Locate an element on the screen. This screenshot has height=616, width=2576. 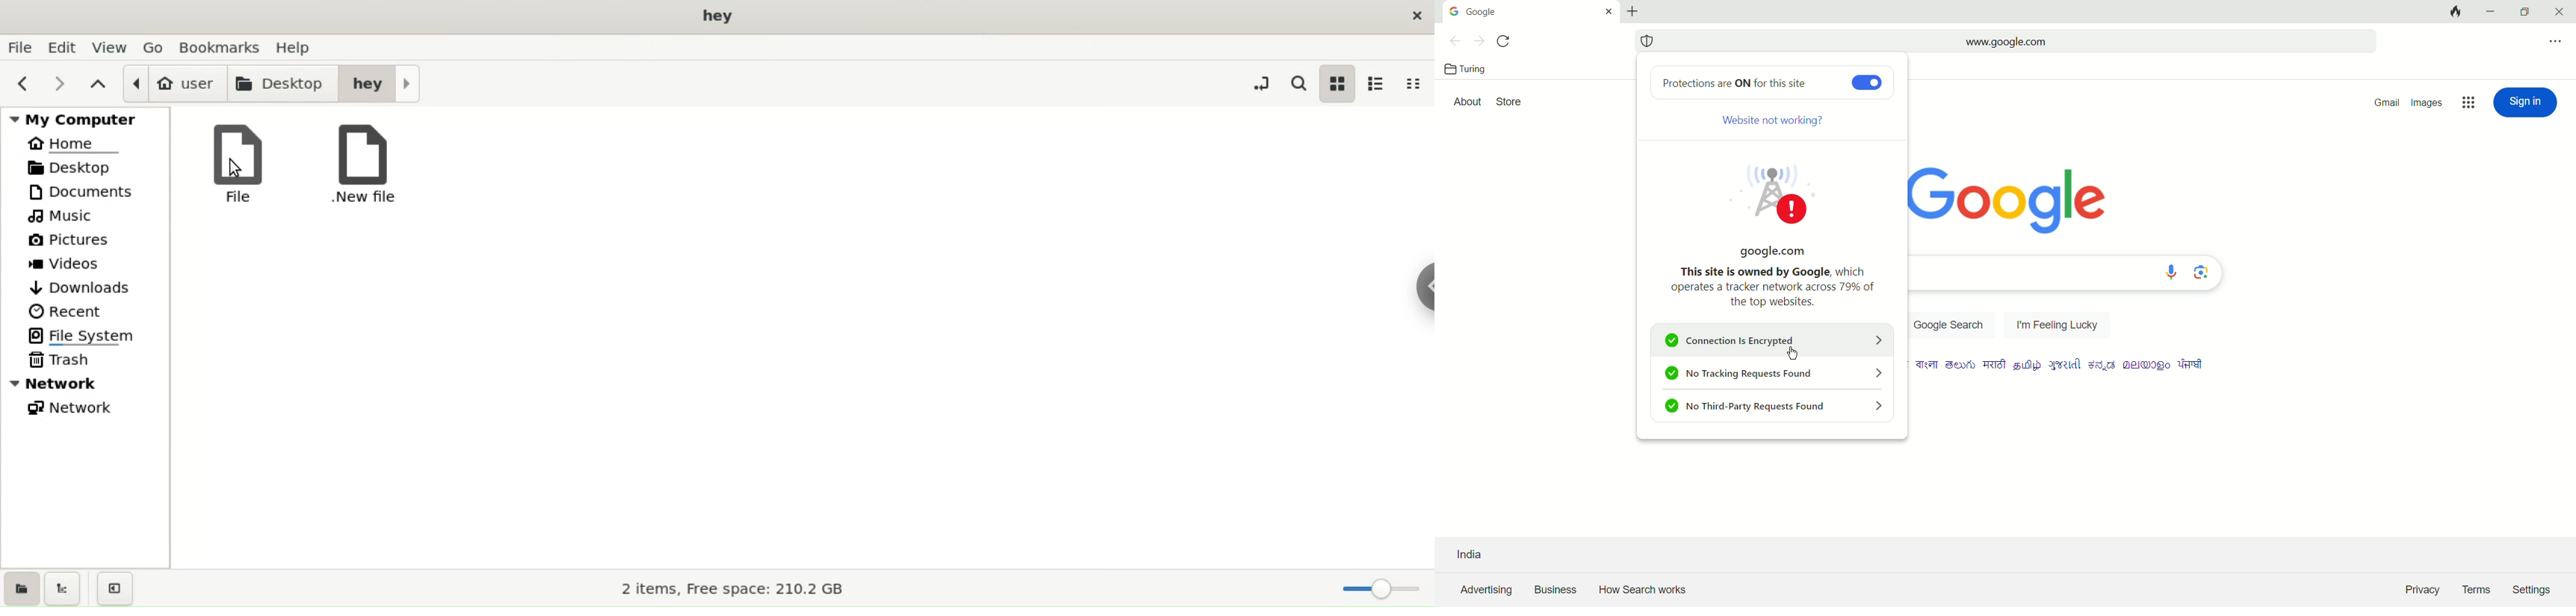
Terms is located at coordinates (2479, 590).